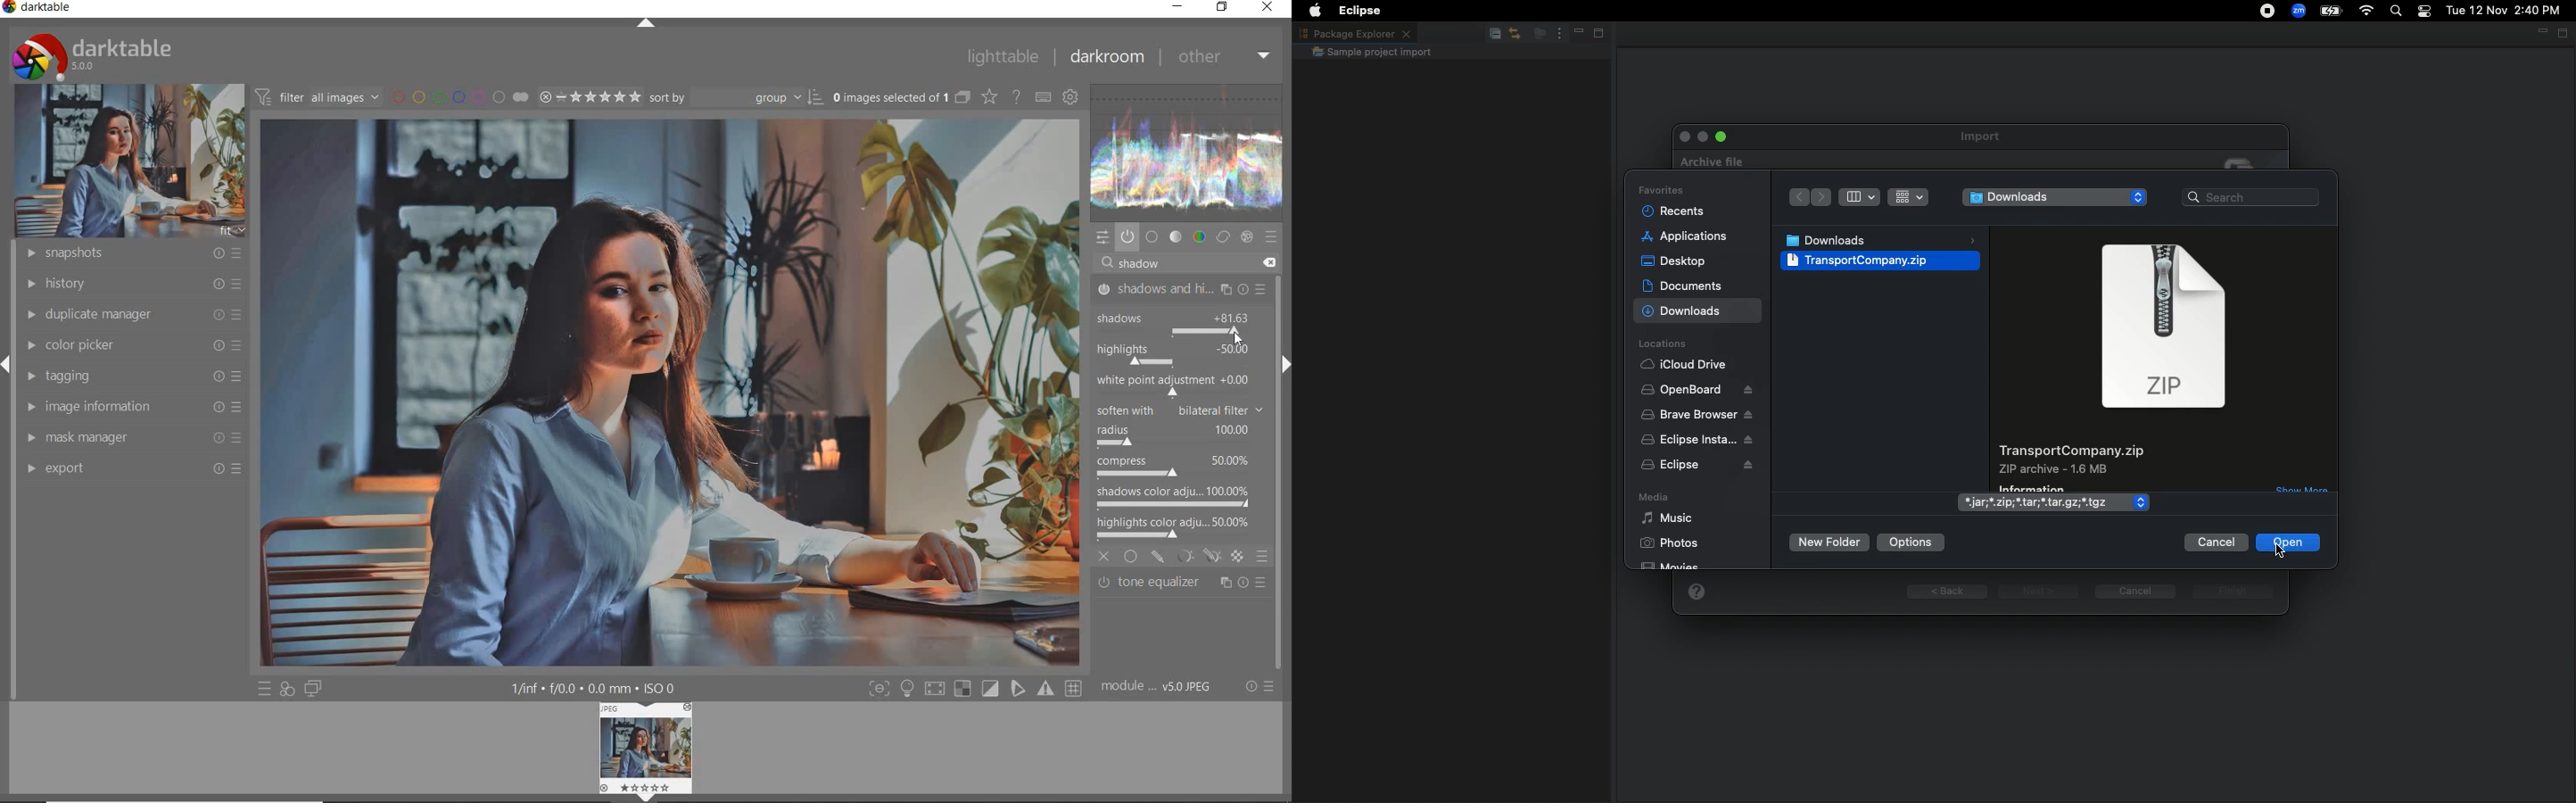 The width and height of the screenshot is (2576, 812). Describe the element at coordinates (1655, 499) in the screenshot. I see `Media` at that location.